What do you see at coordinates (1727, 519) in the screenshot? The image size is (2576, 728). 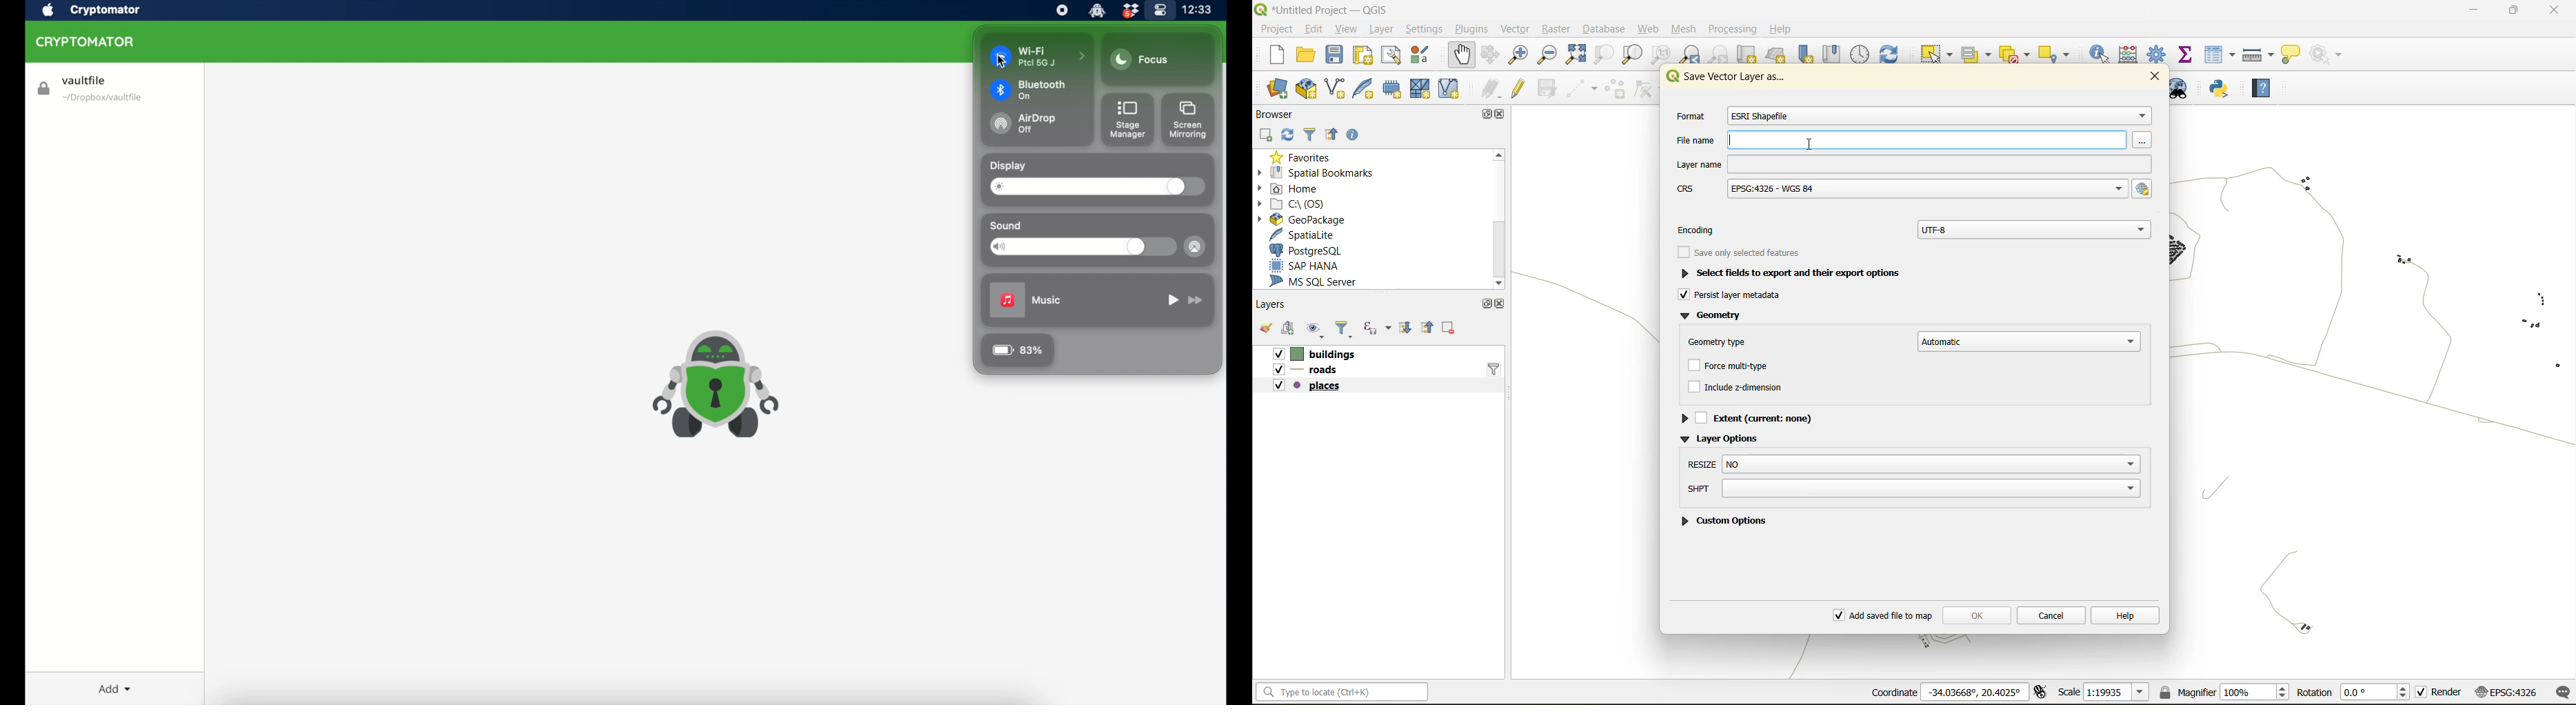 I see `custom options` at bounding box center [1727, 519].